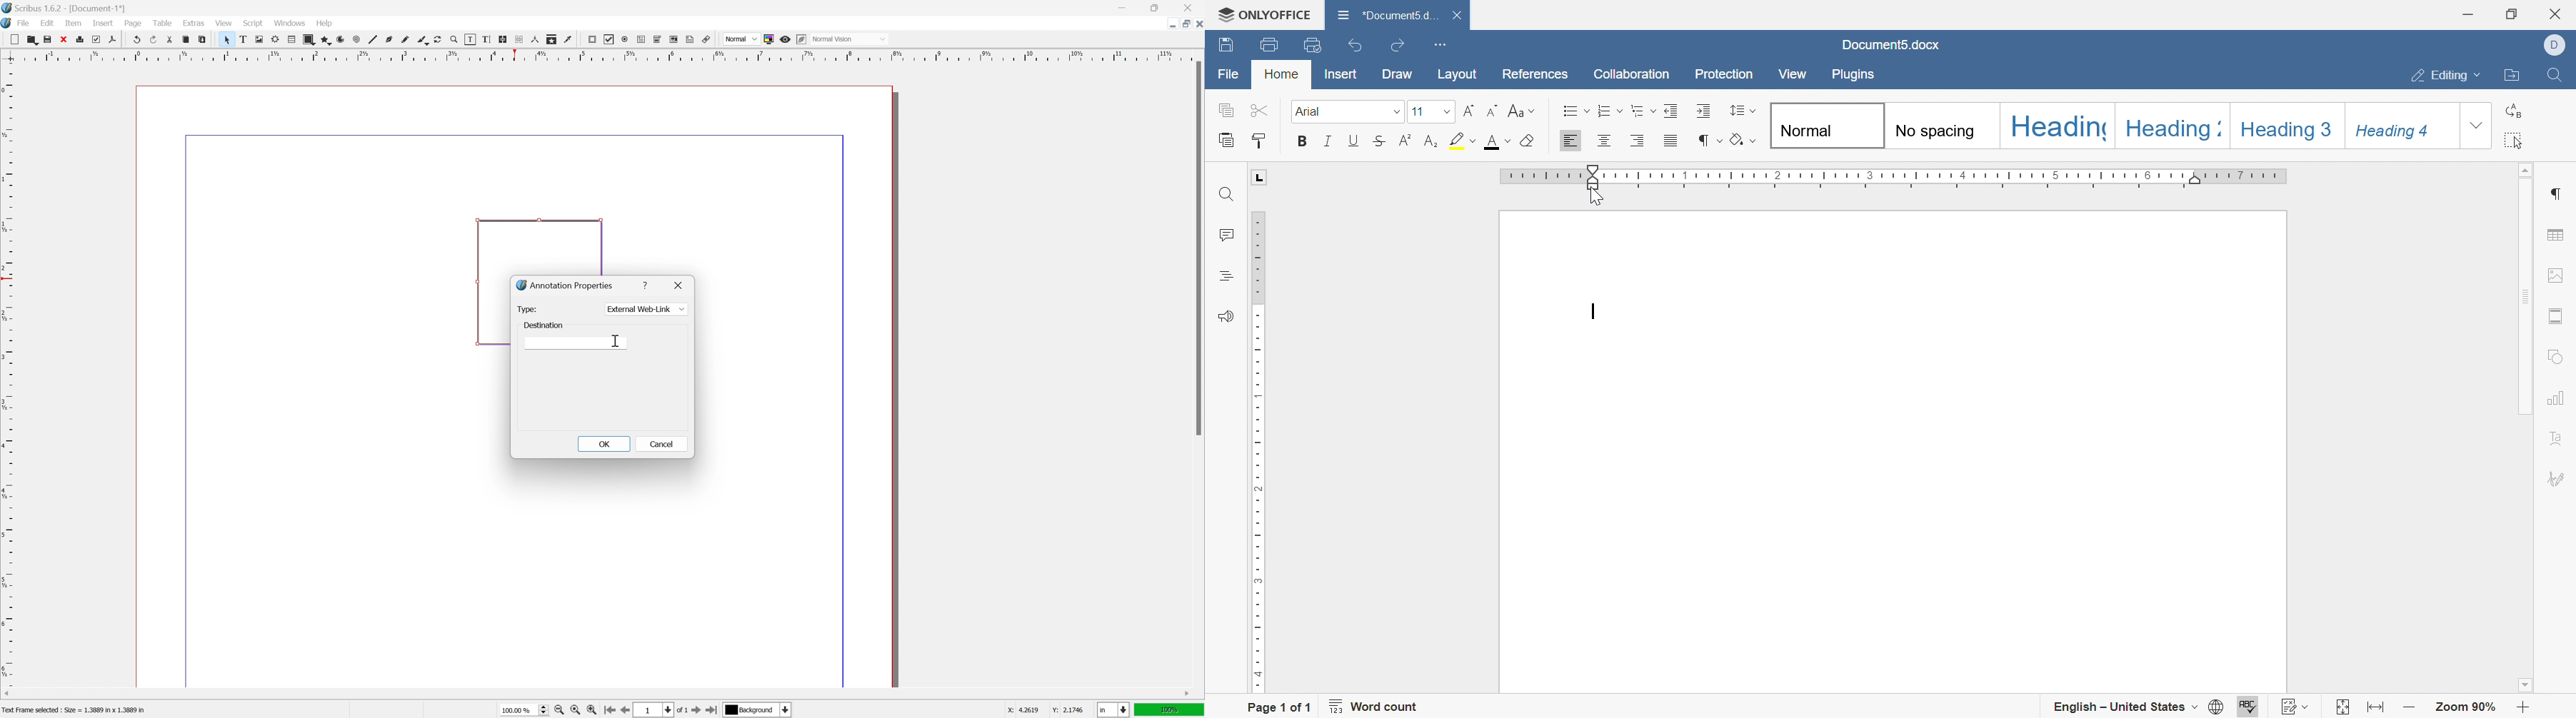  What do you see at coordinates (2560, 399) in the screenshot?
I see `chart settings` at bounding box center [2560, 399].